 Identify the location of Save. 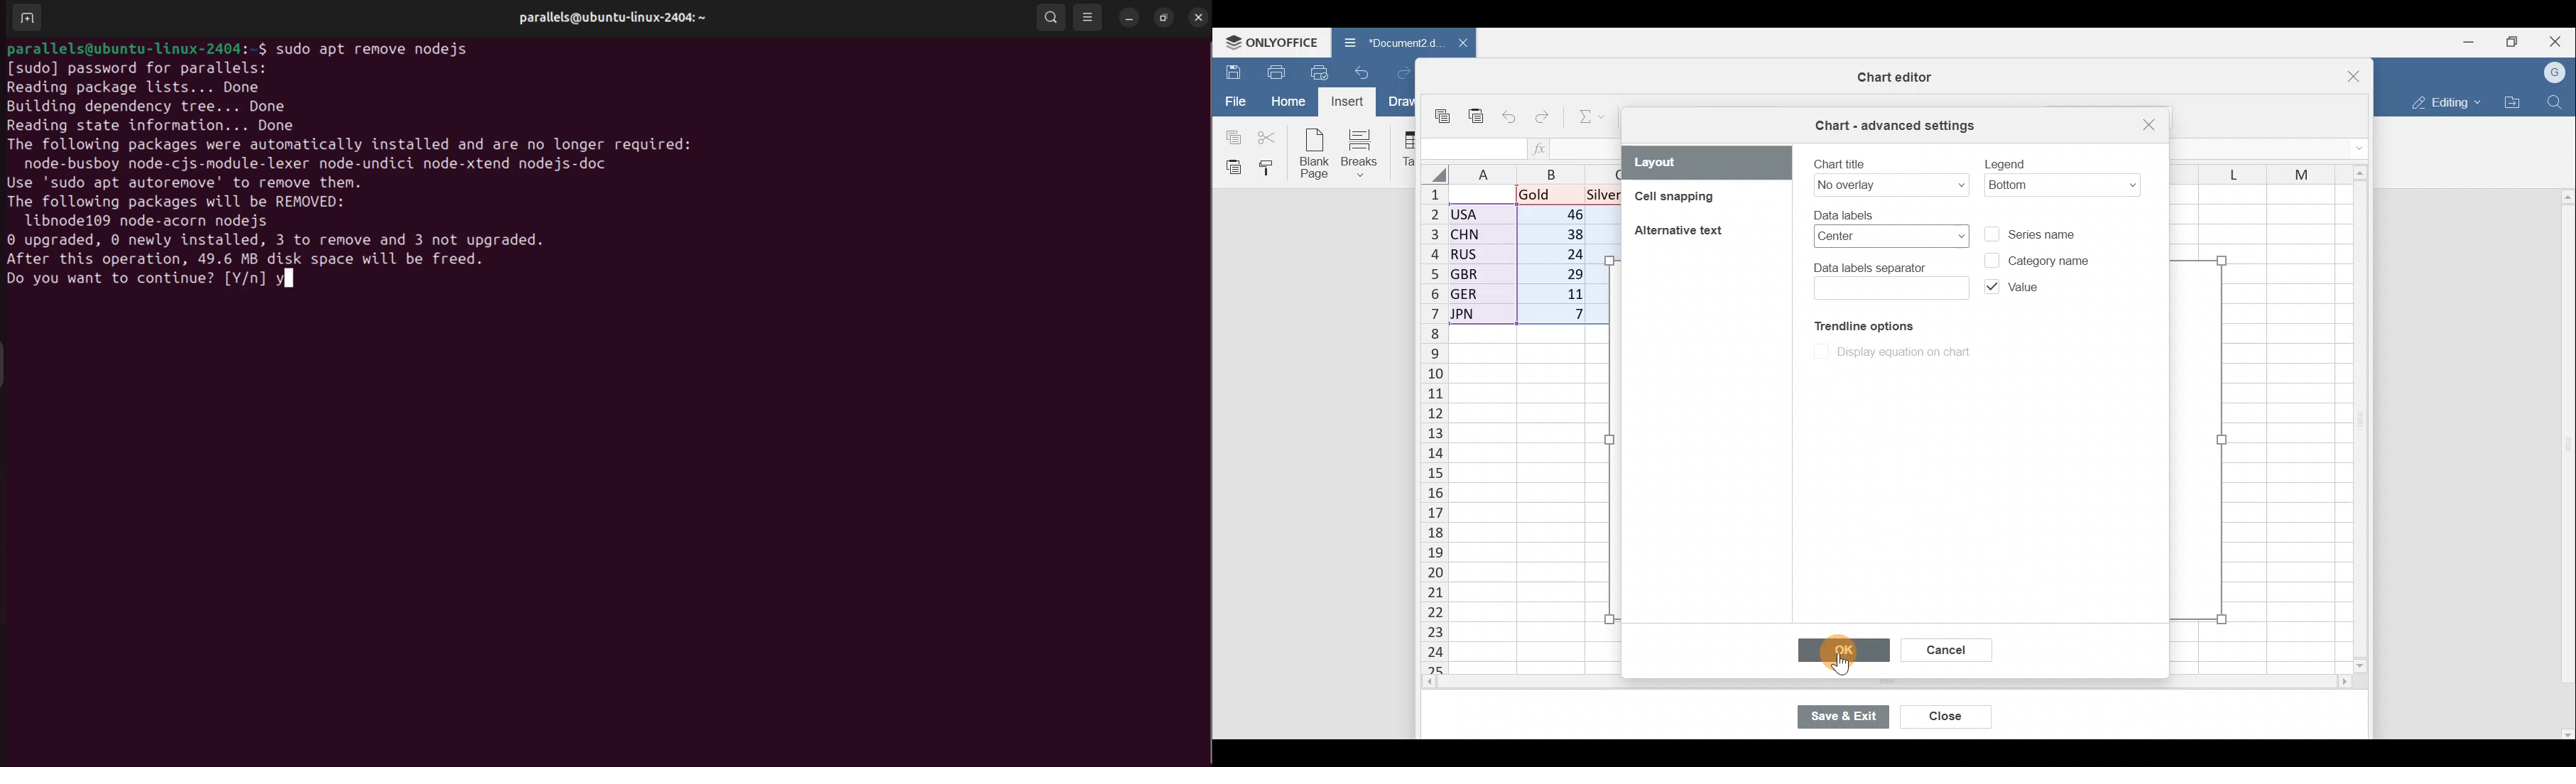
(1230, 72).